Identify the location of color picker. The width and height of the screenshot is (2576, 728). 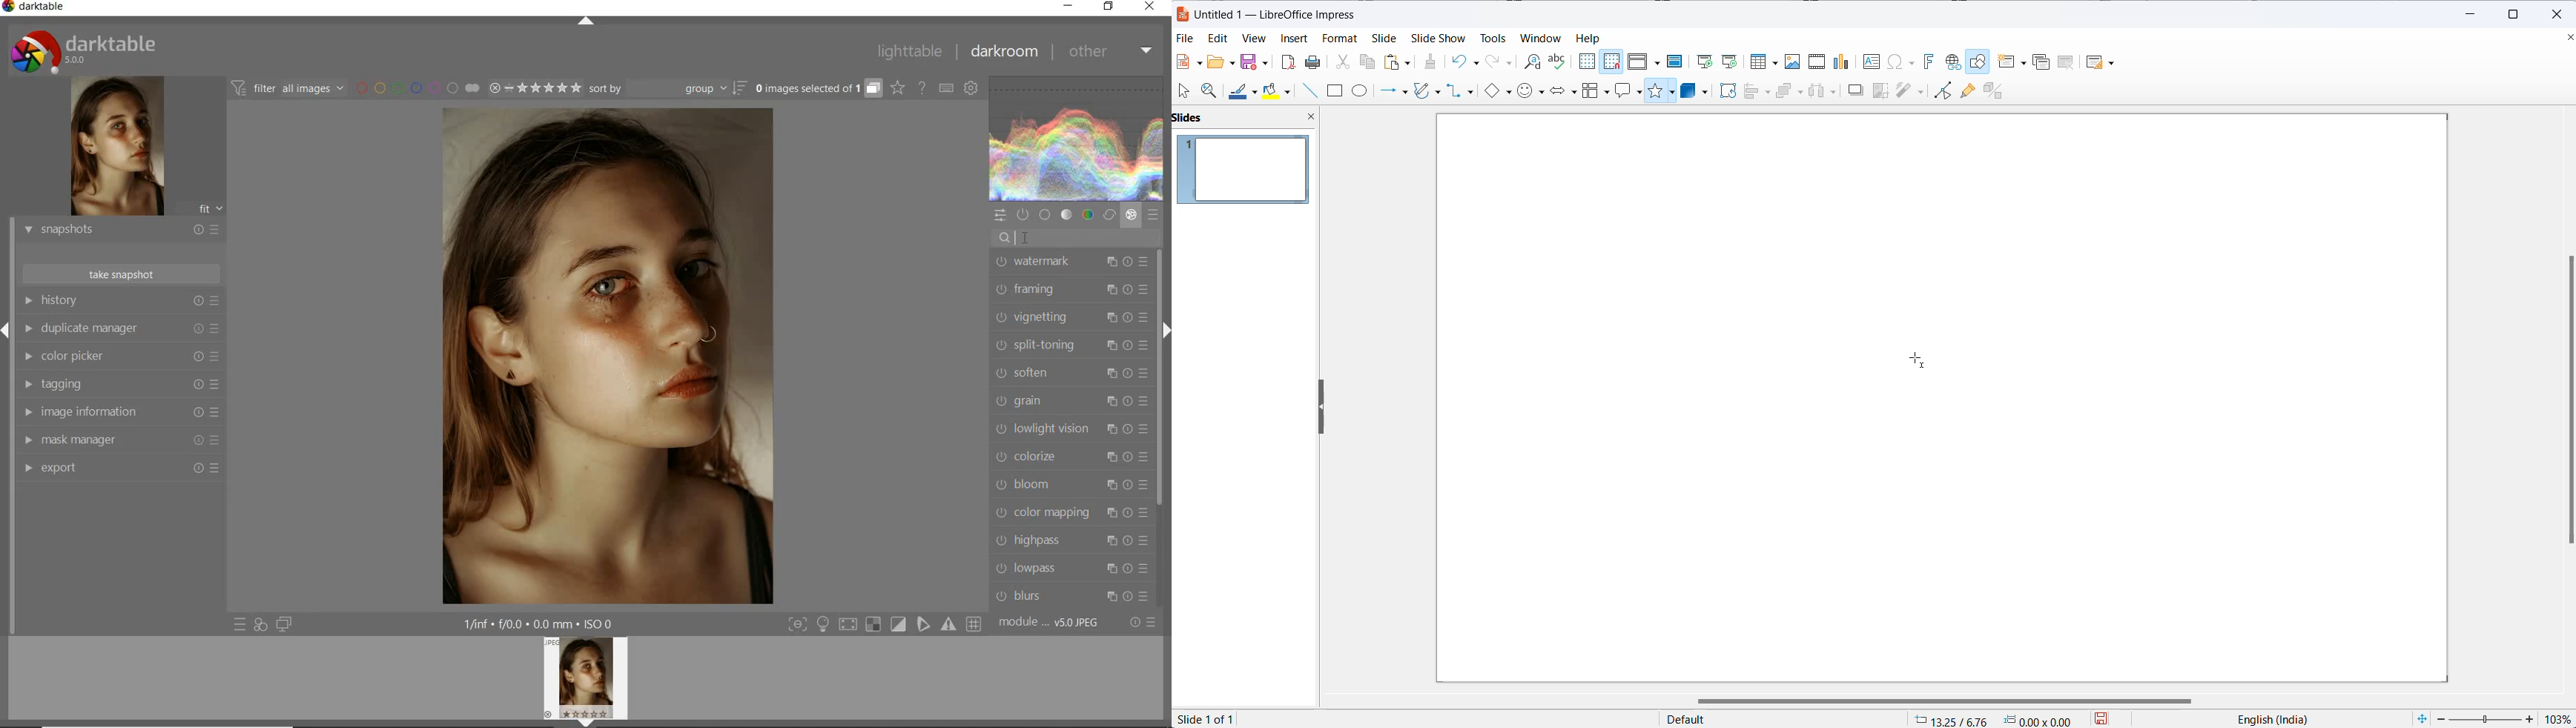
(120, 357).